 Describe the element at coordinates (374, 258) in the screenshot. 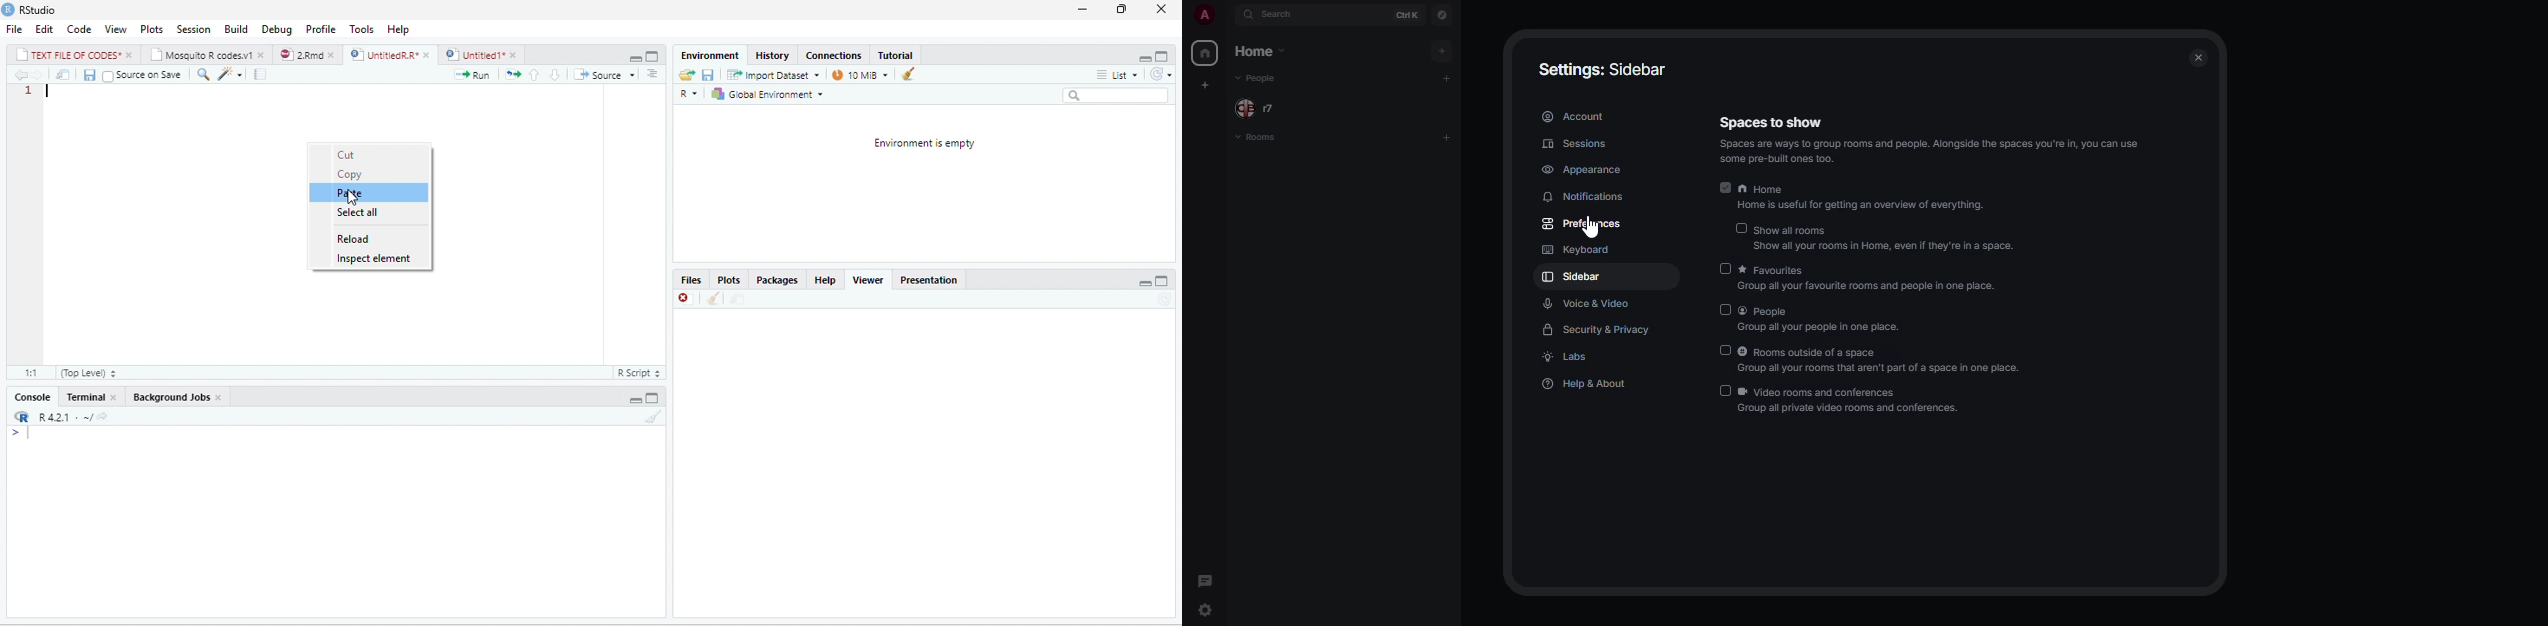

I see `inspect element` at that location.